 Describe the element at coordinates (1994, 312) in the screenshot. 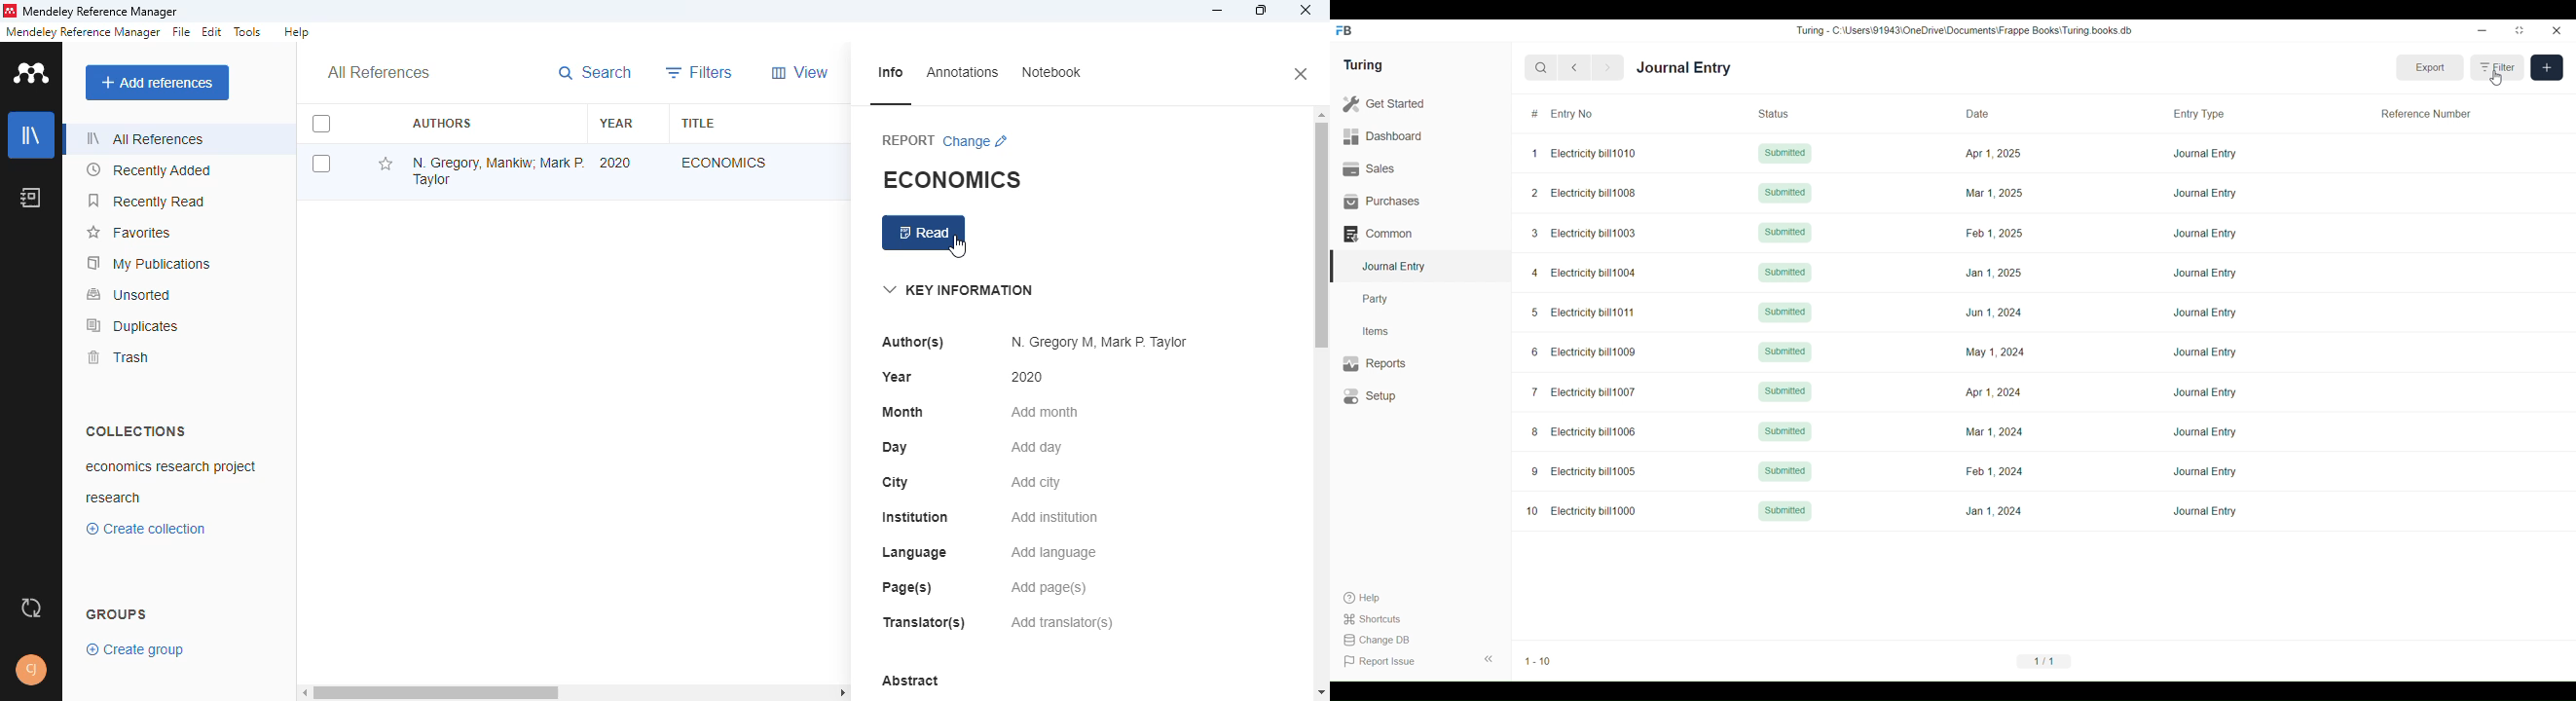

I see `Jun 1, 2024` at that location.